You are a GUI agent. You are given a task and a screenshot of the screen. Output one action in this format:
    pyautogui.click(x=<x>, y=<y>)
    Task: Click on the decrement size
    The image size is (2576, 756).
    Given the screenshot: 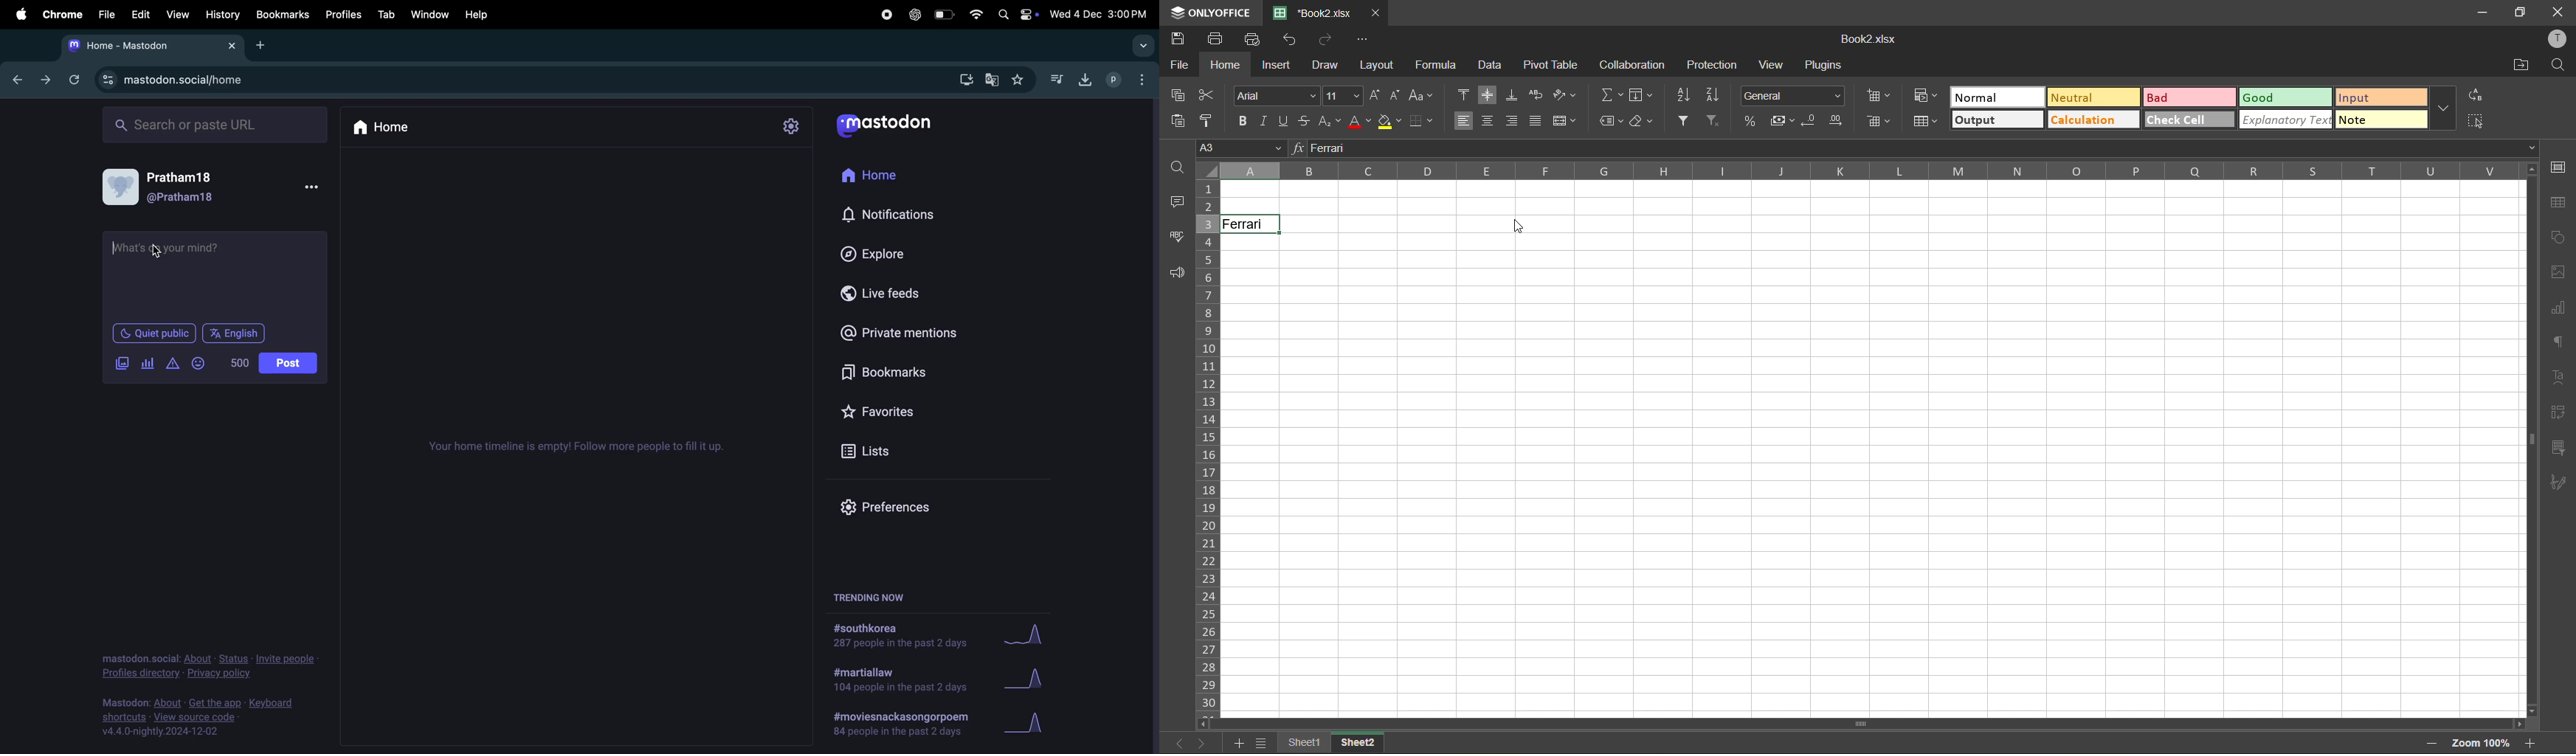 What is the action you would take?
    pyautogui.click(x=1398, y=94)
    